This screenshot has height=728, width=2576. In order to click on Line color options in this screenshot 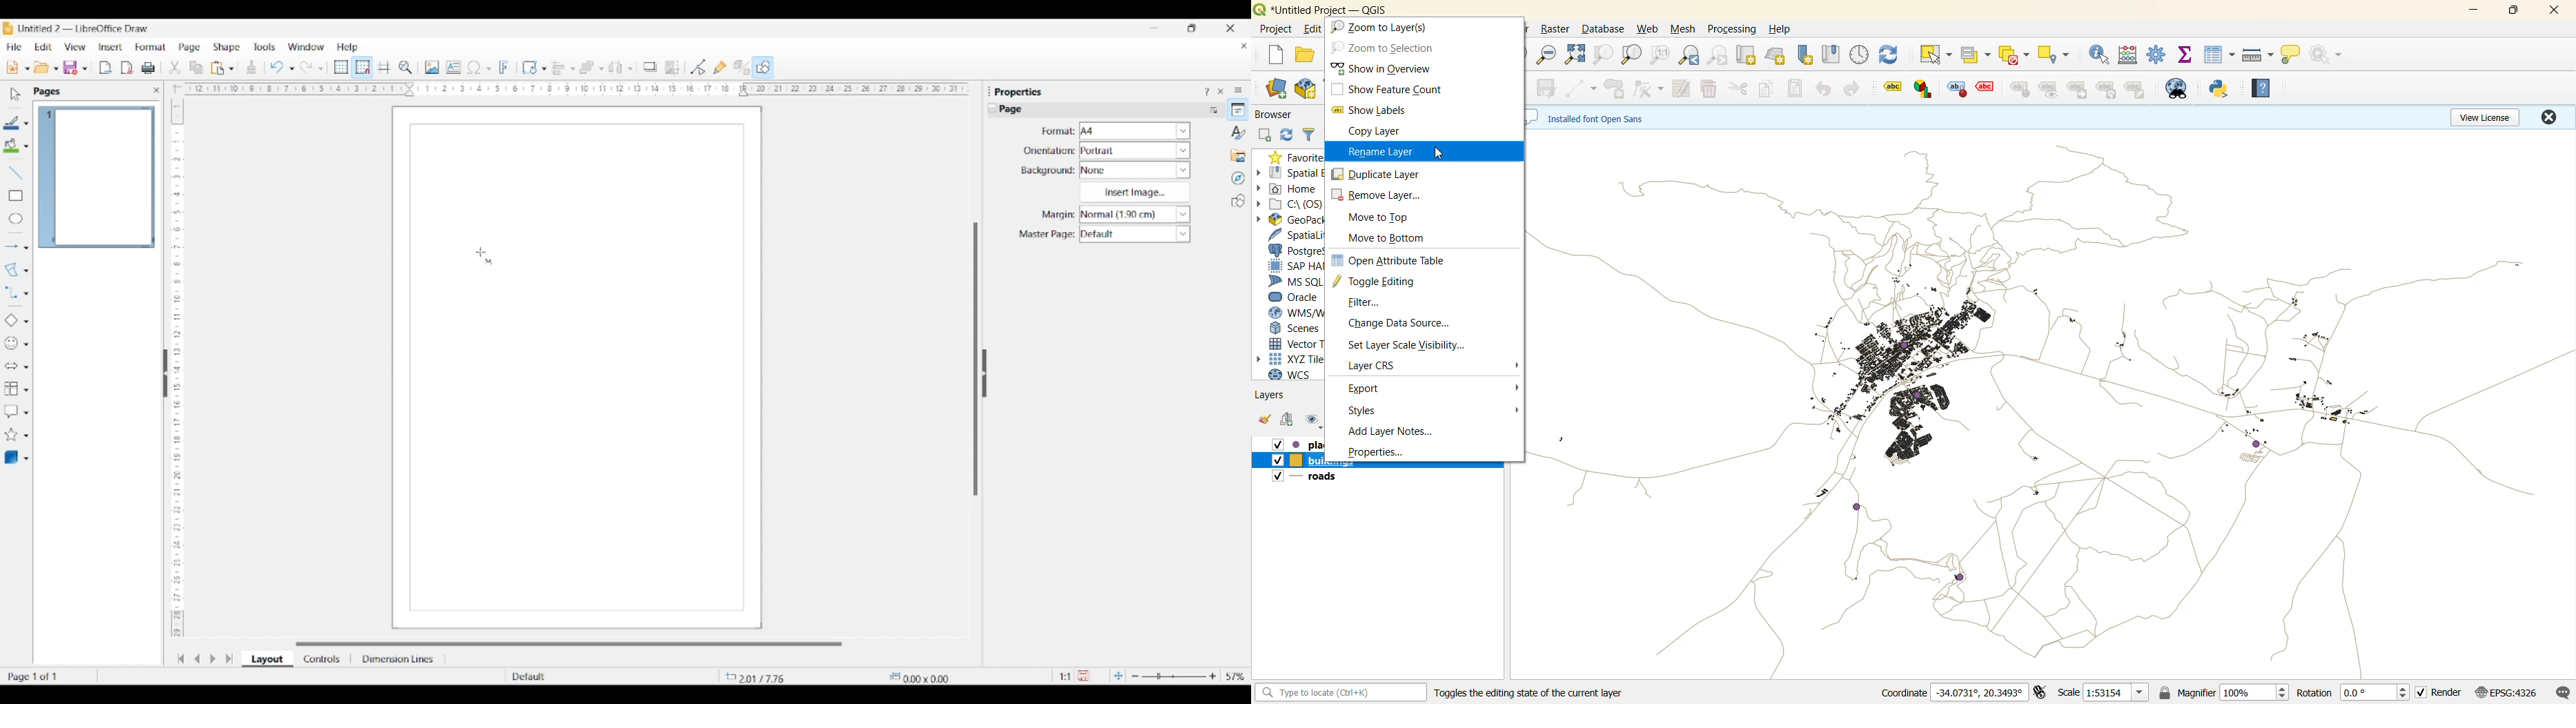, I will do `click(26, 124)`.